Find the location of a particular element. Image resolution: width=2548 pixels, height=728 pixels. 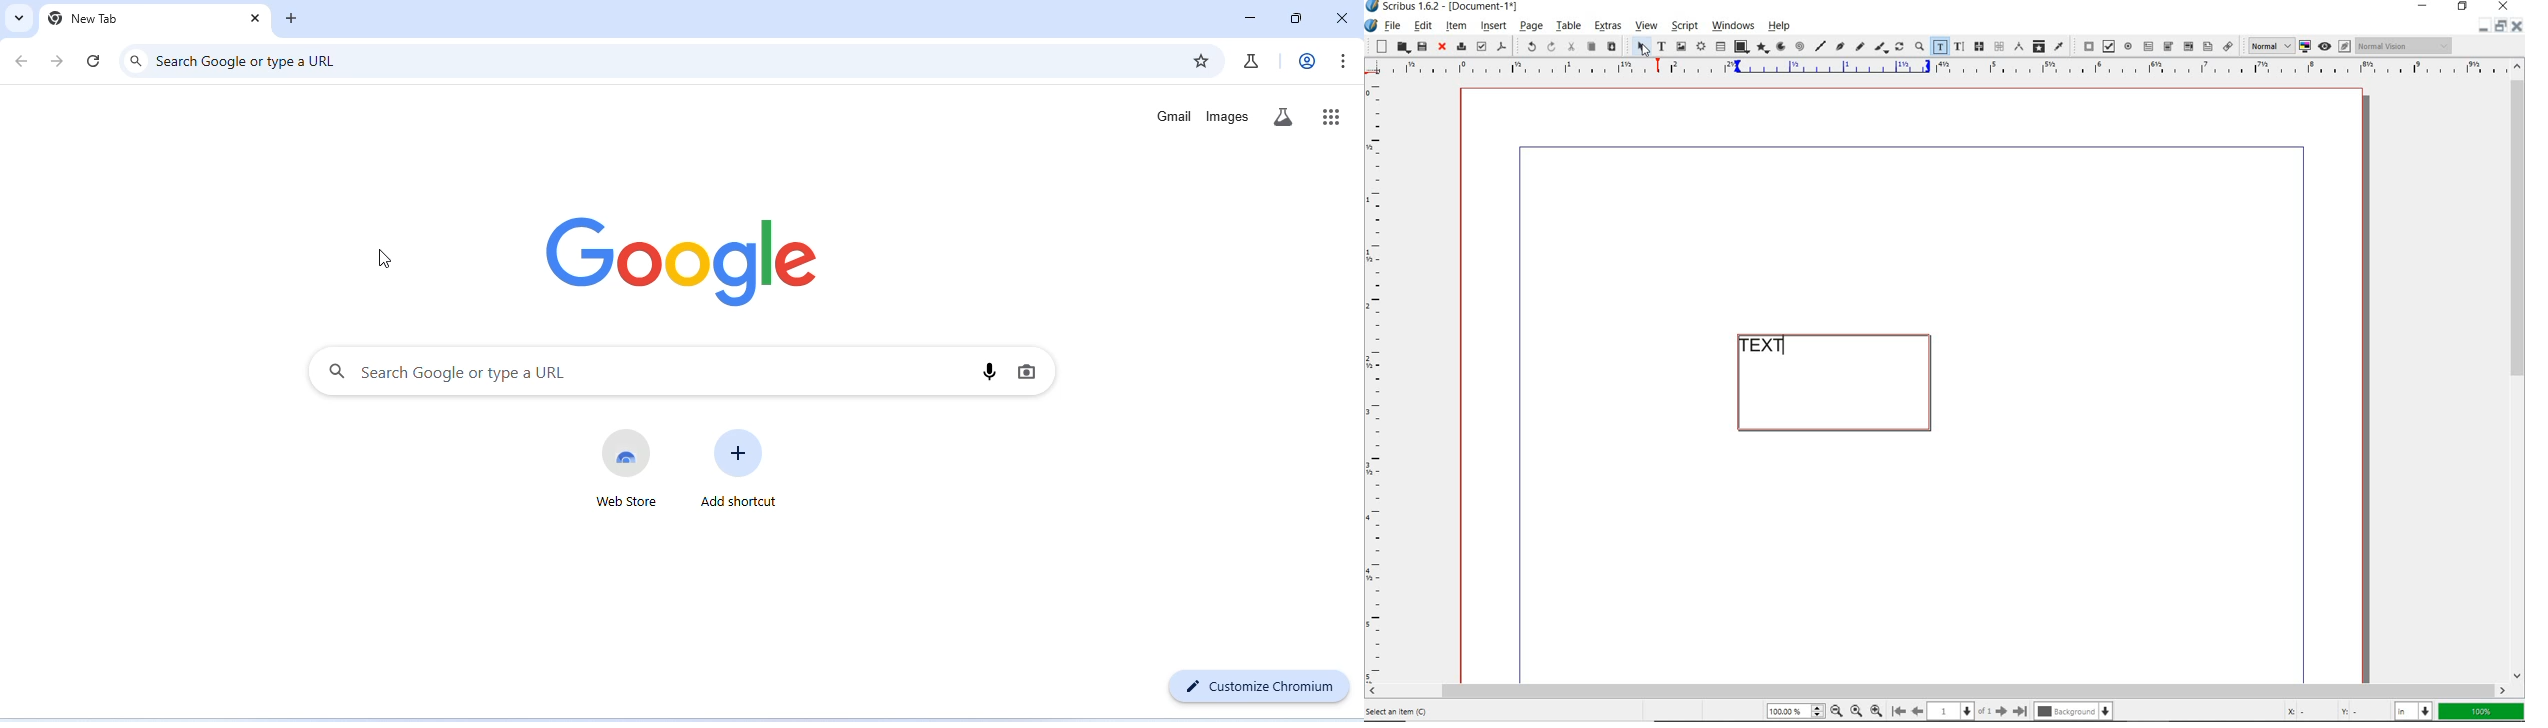

item is located at coordinates (1457, 28).